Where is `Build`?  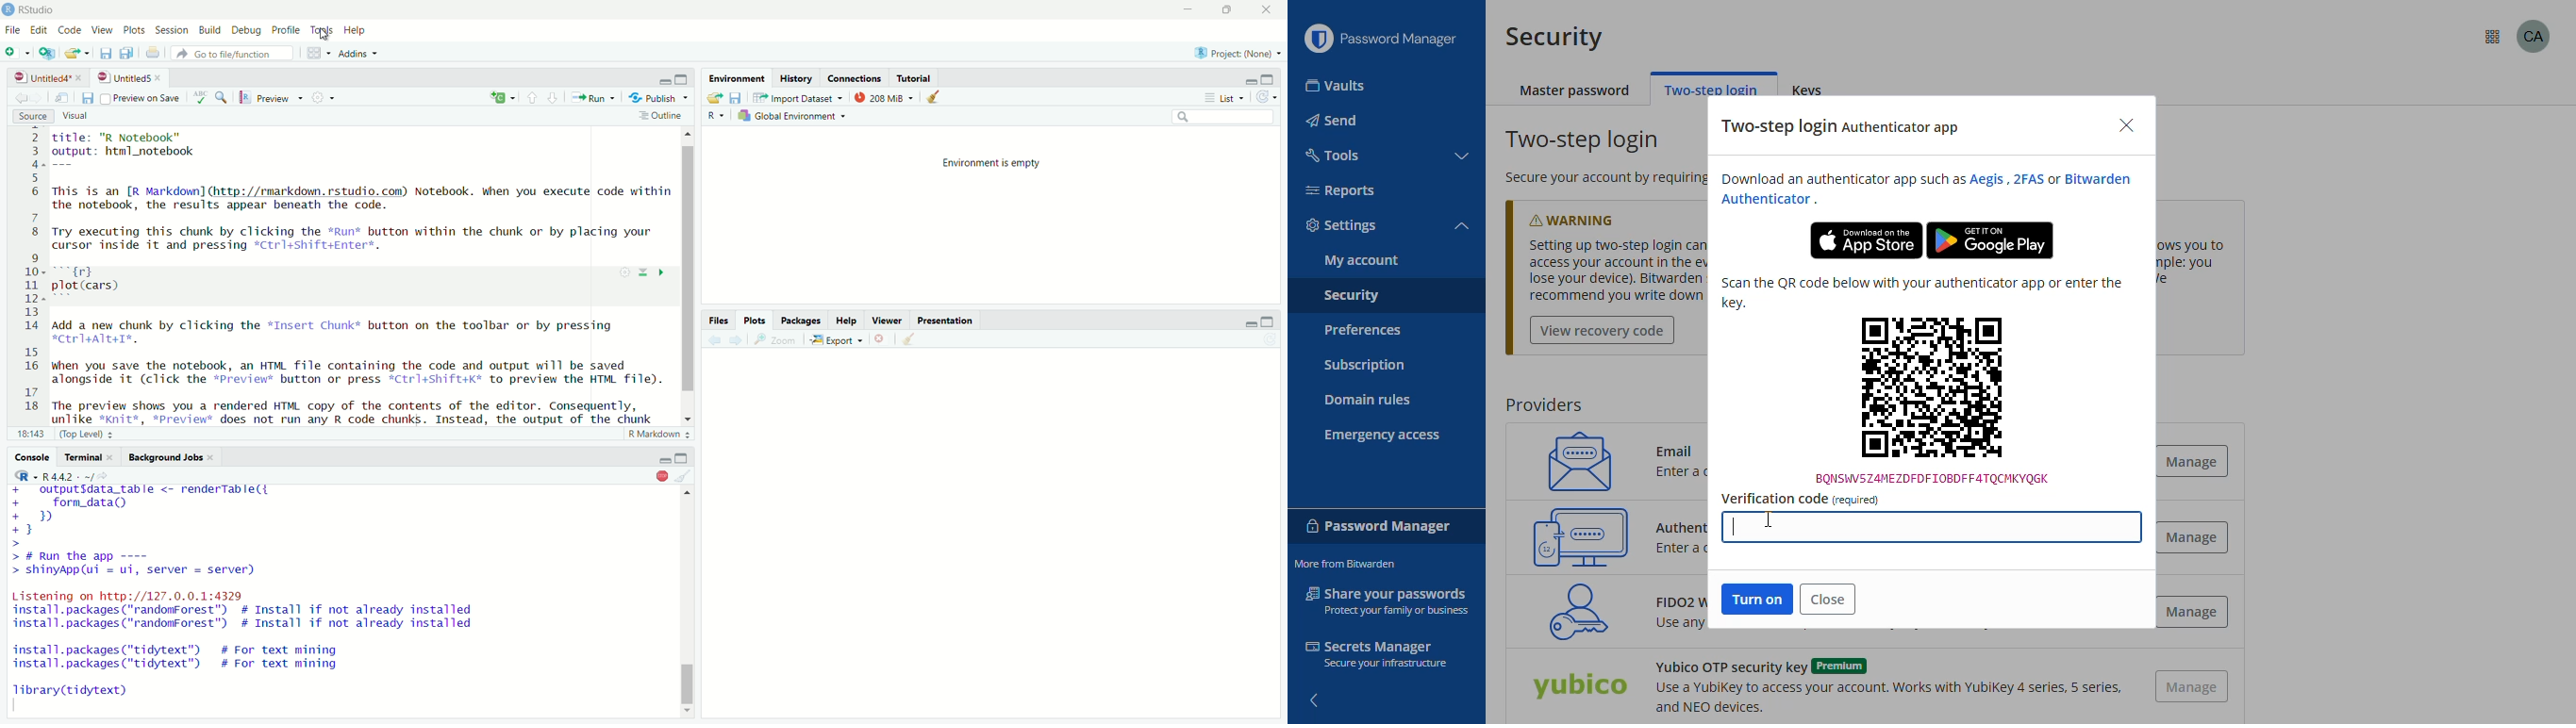 Build is located at coordinates (211, 31).